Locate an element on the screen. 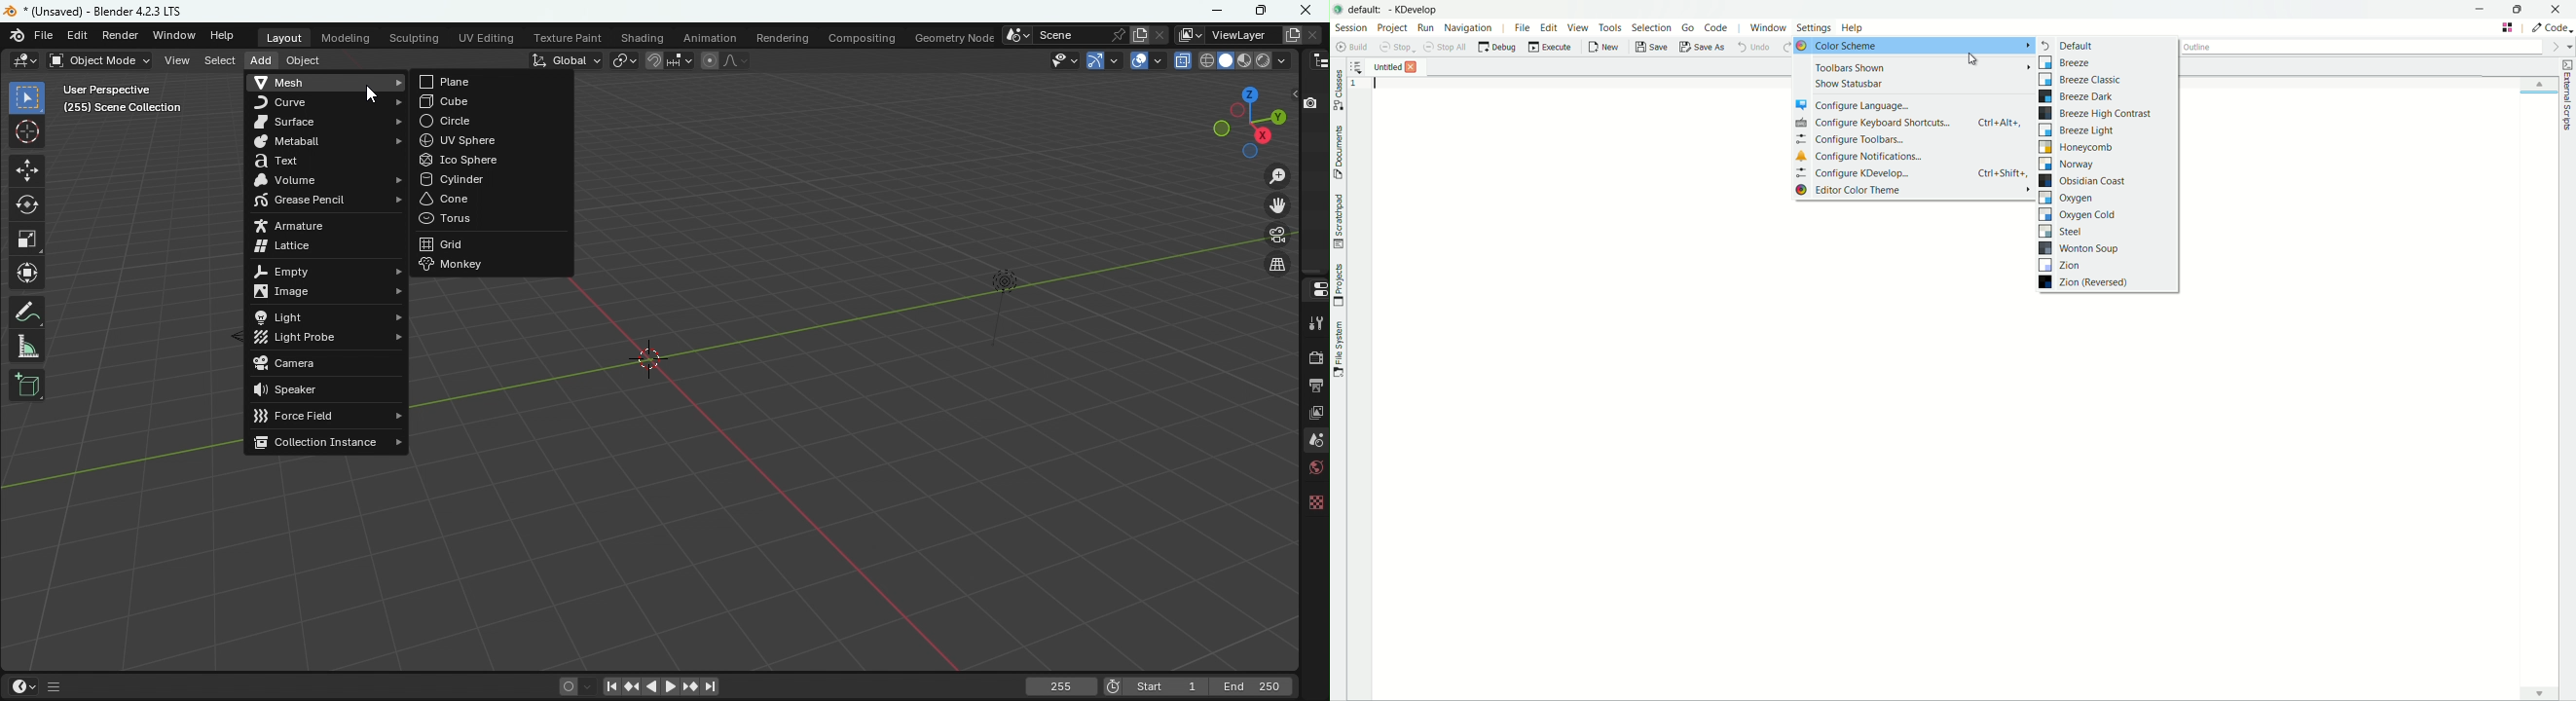  Measure is located at coordinates (30, 345).